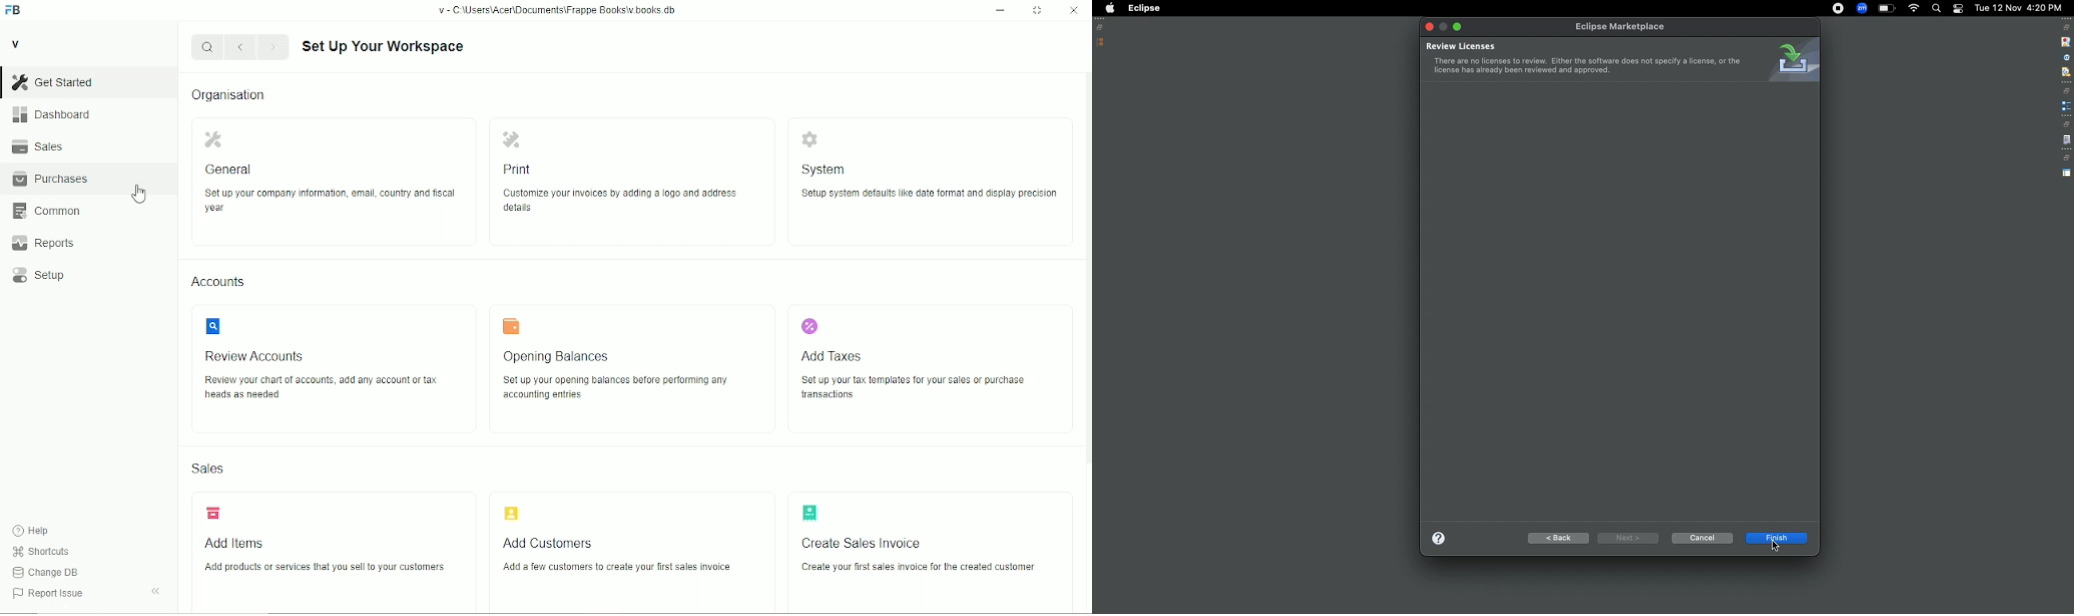  I want to click on accounts, so click(219, 282).